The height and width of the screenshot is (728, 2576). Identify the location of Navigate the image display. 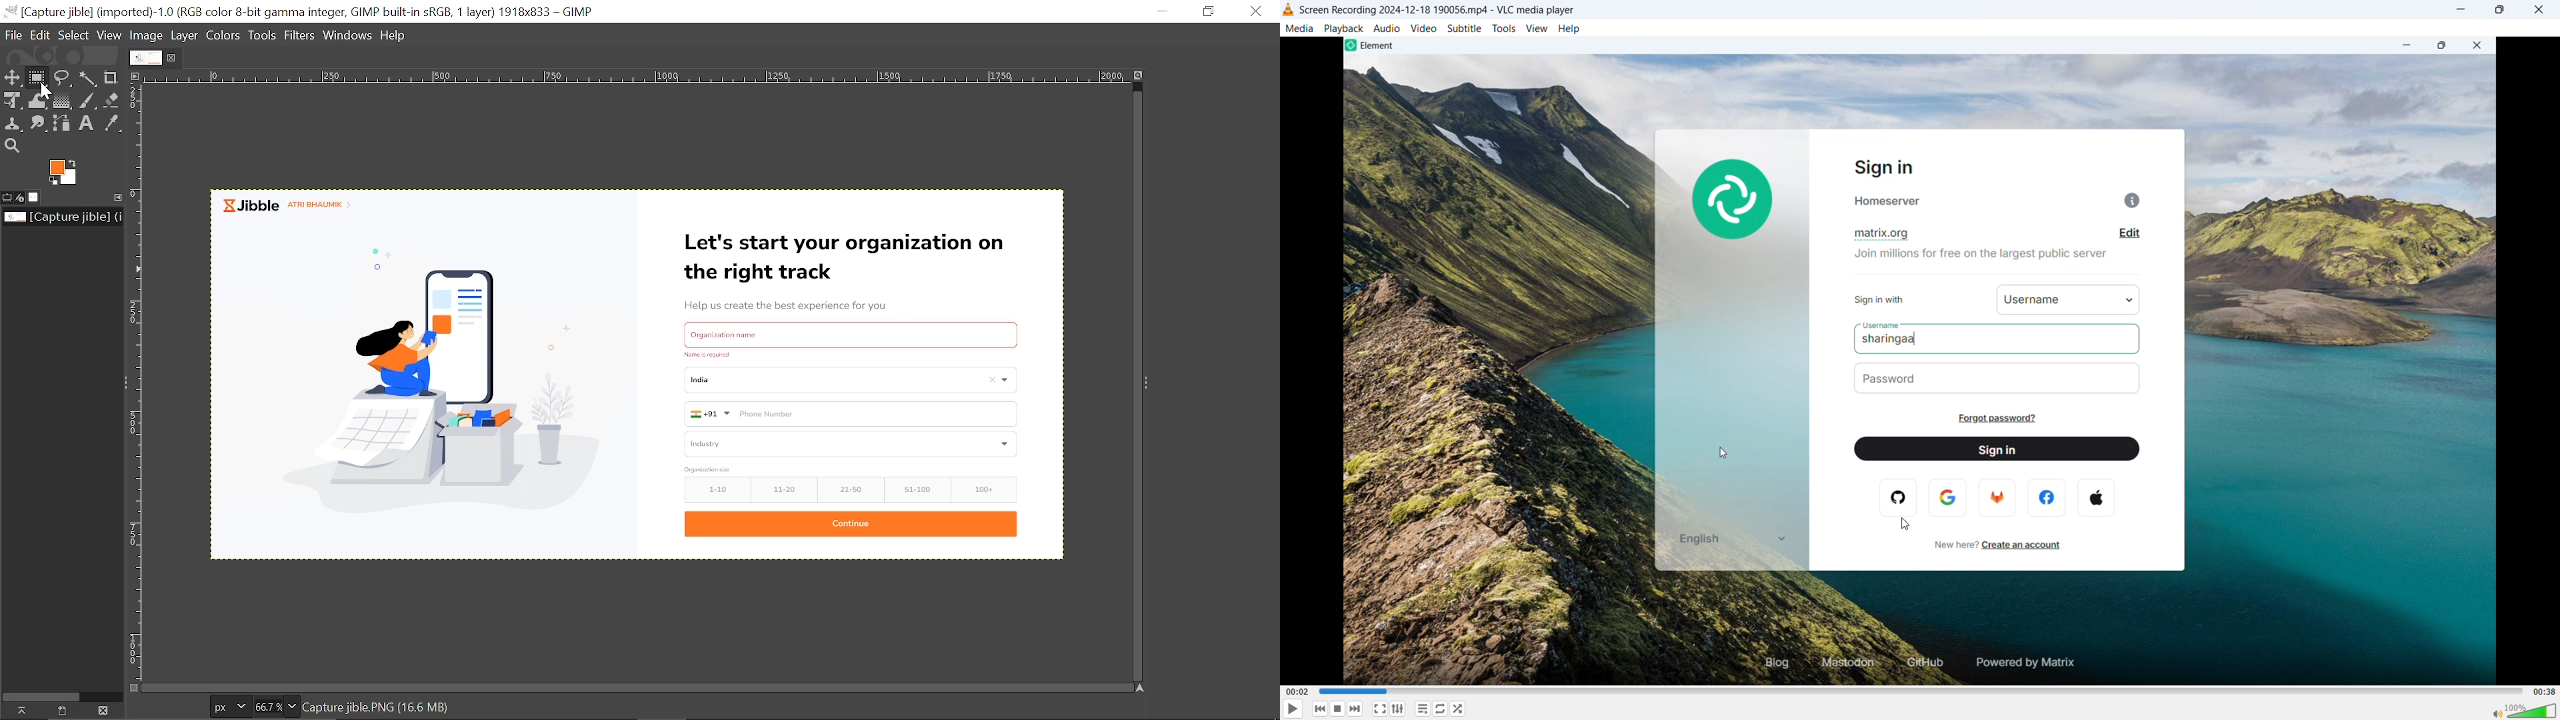
(1138, 688).